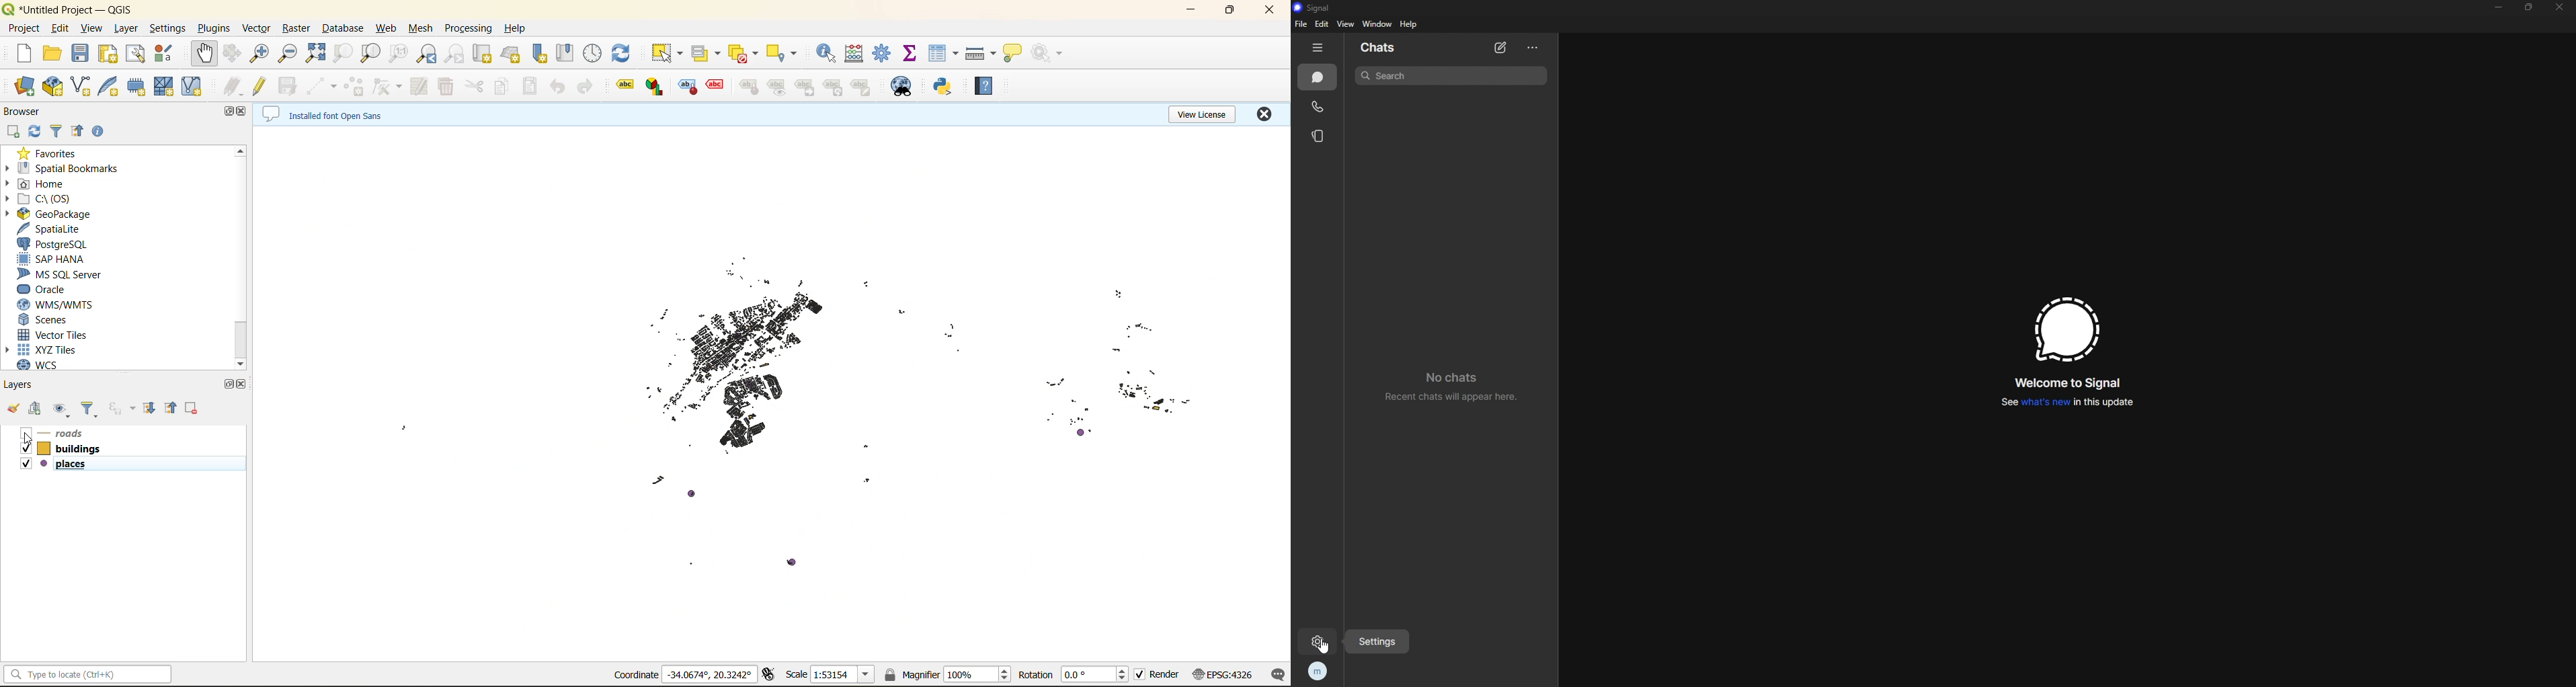 Image resolution: width=2576 pixels, height=700 pixels. What do you see at coordinates (15, 134) in the screenshot?
I see `add` at bounding box center [15, 134].